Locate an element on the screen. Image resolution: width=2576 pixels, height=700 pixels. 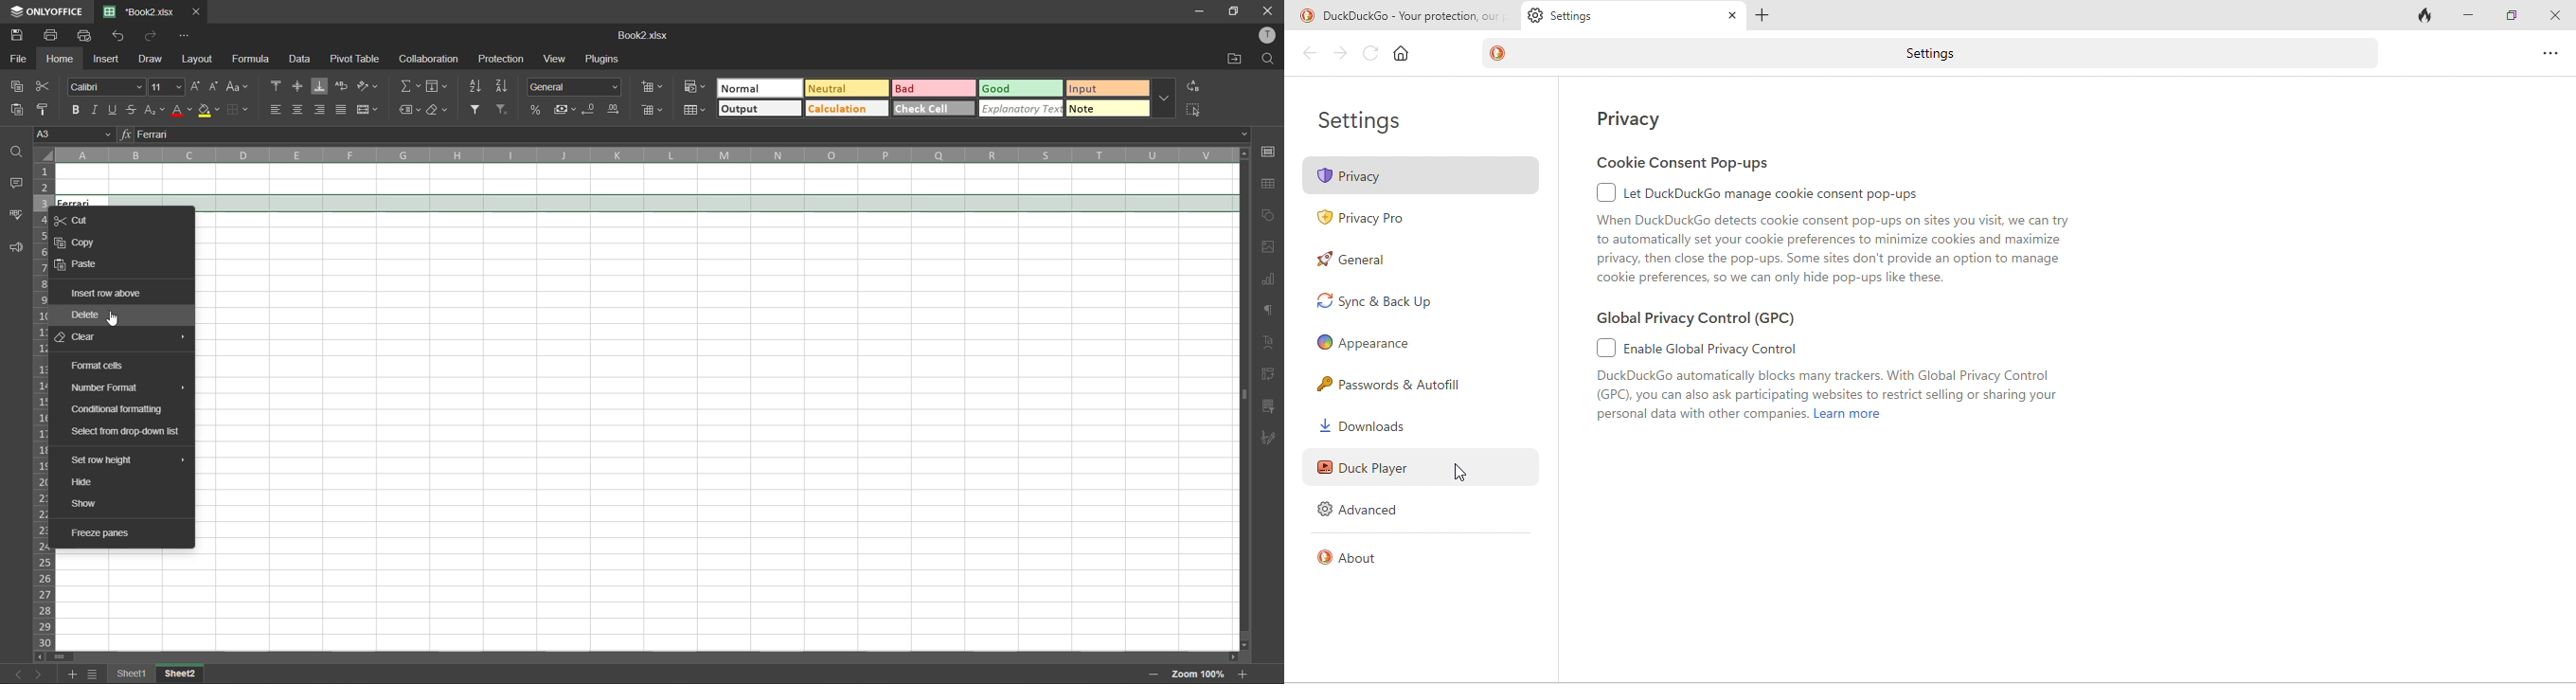
orientation is located at coordinates (372, 84).